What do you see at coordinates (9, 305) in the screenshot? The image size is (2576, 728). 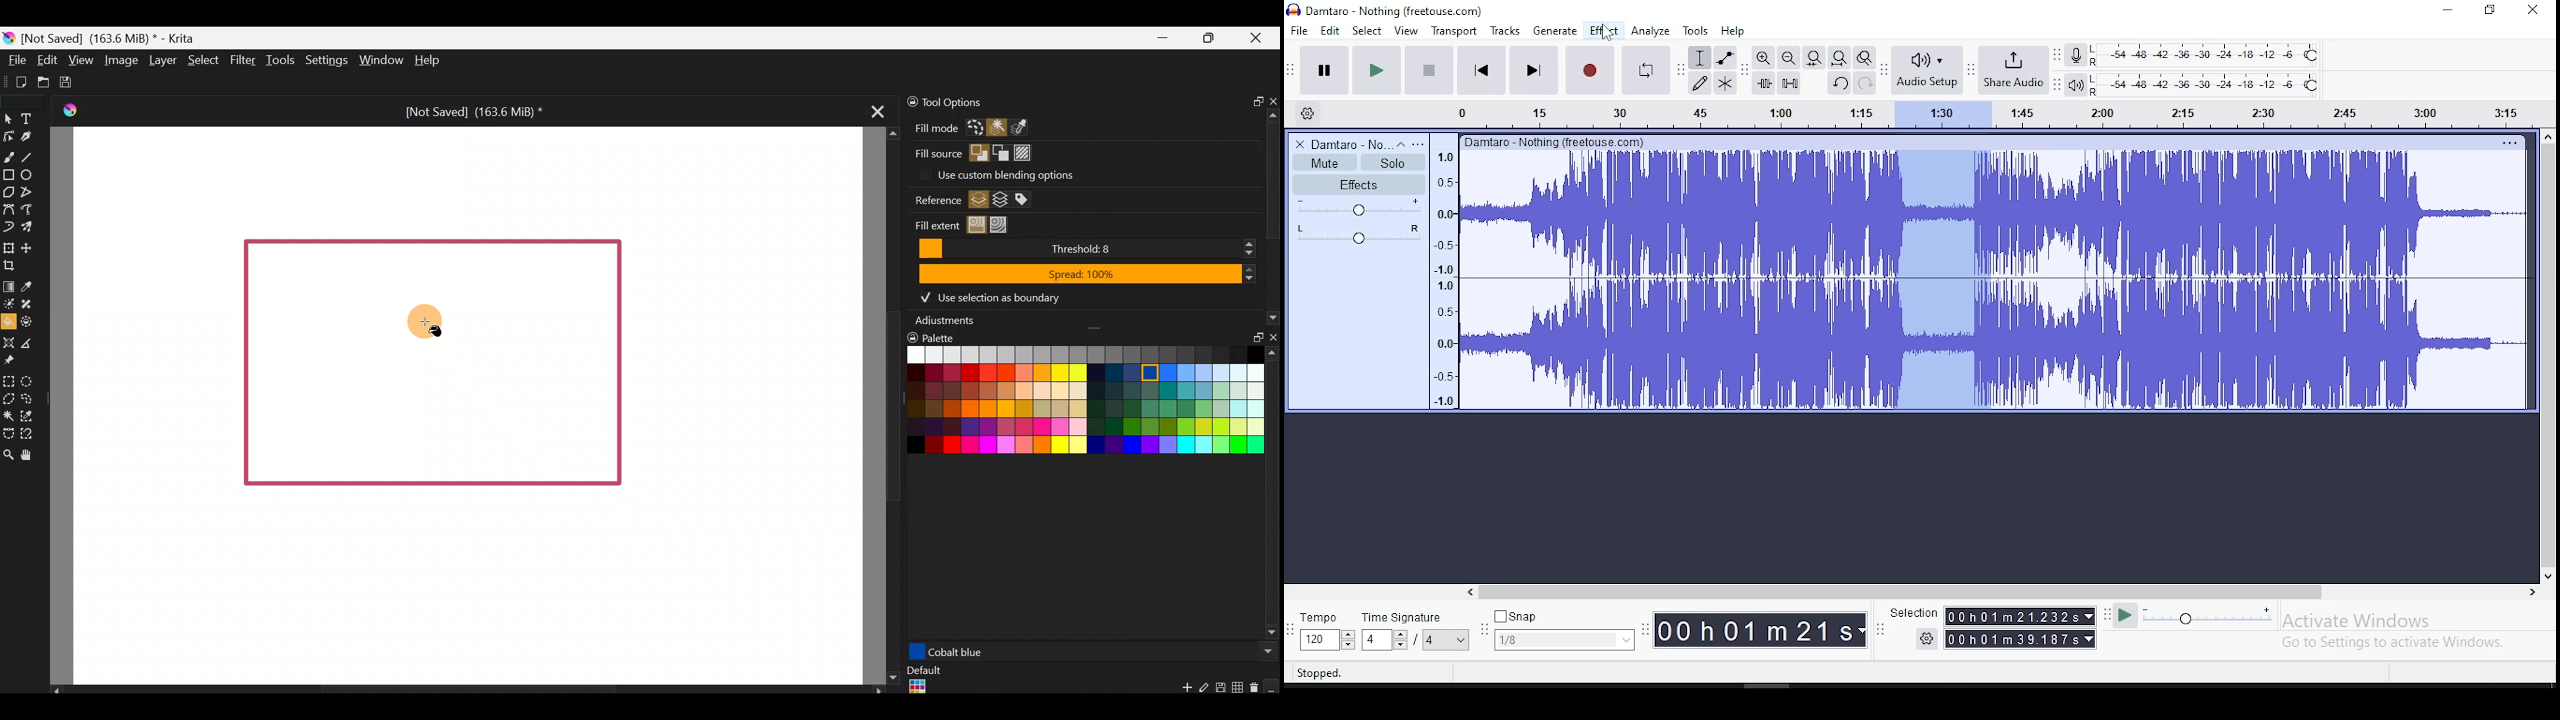 I see `Colourise mask tool` at bounding box center [9, 305].